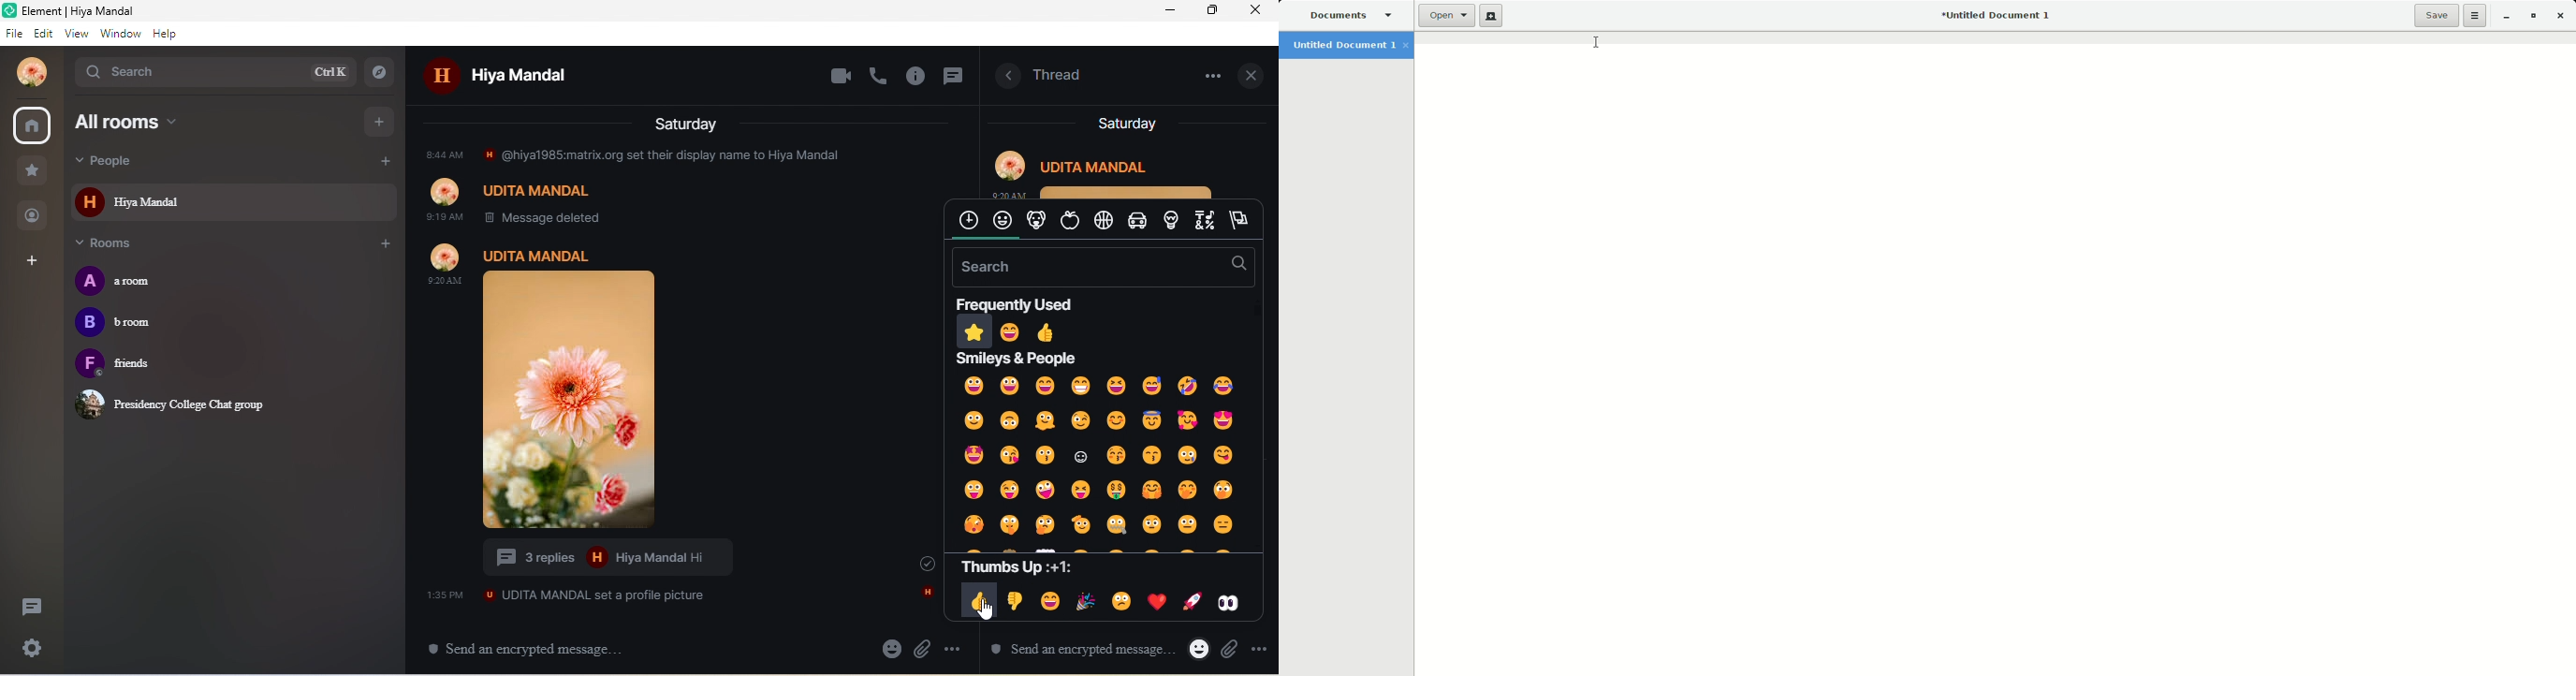 Image resolution: width=2576 pixels, height=700 pixels. What do you see at coordinates (1163, 648) in the screenshot?
I see `emoji` at bounding box center [1163, 648].